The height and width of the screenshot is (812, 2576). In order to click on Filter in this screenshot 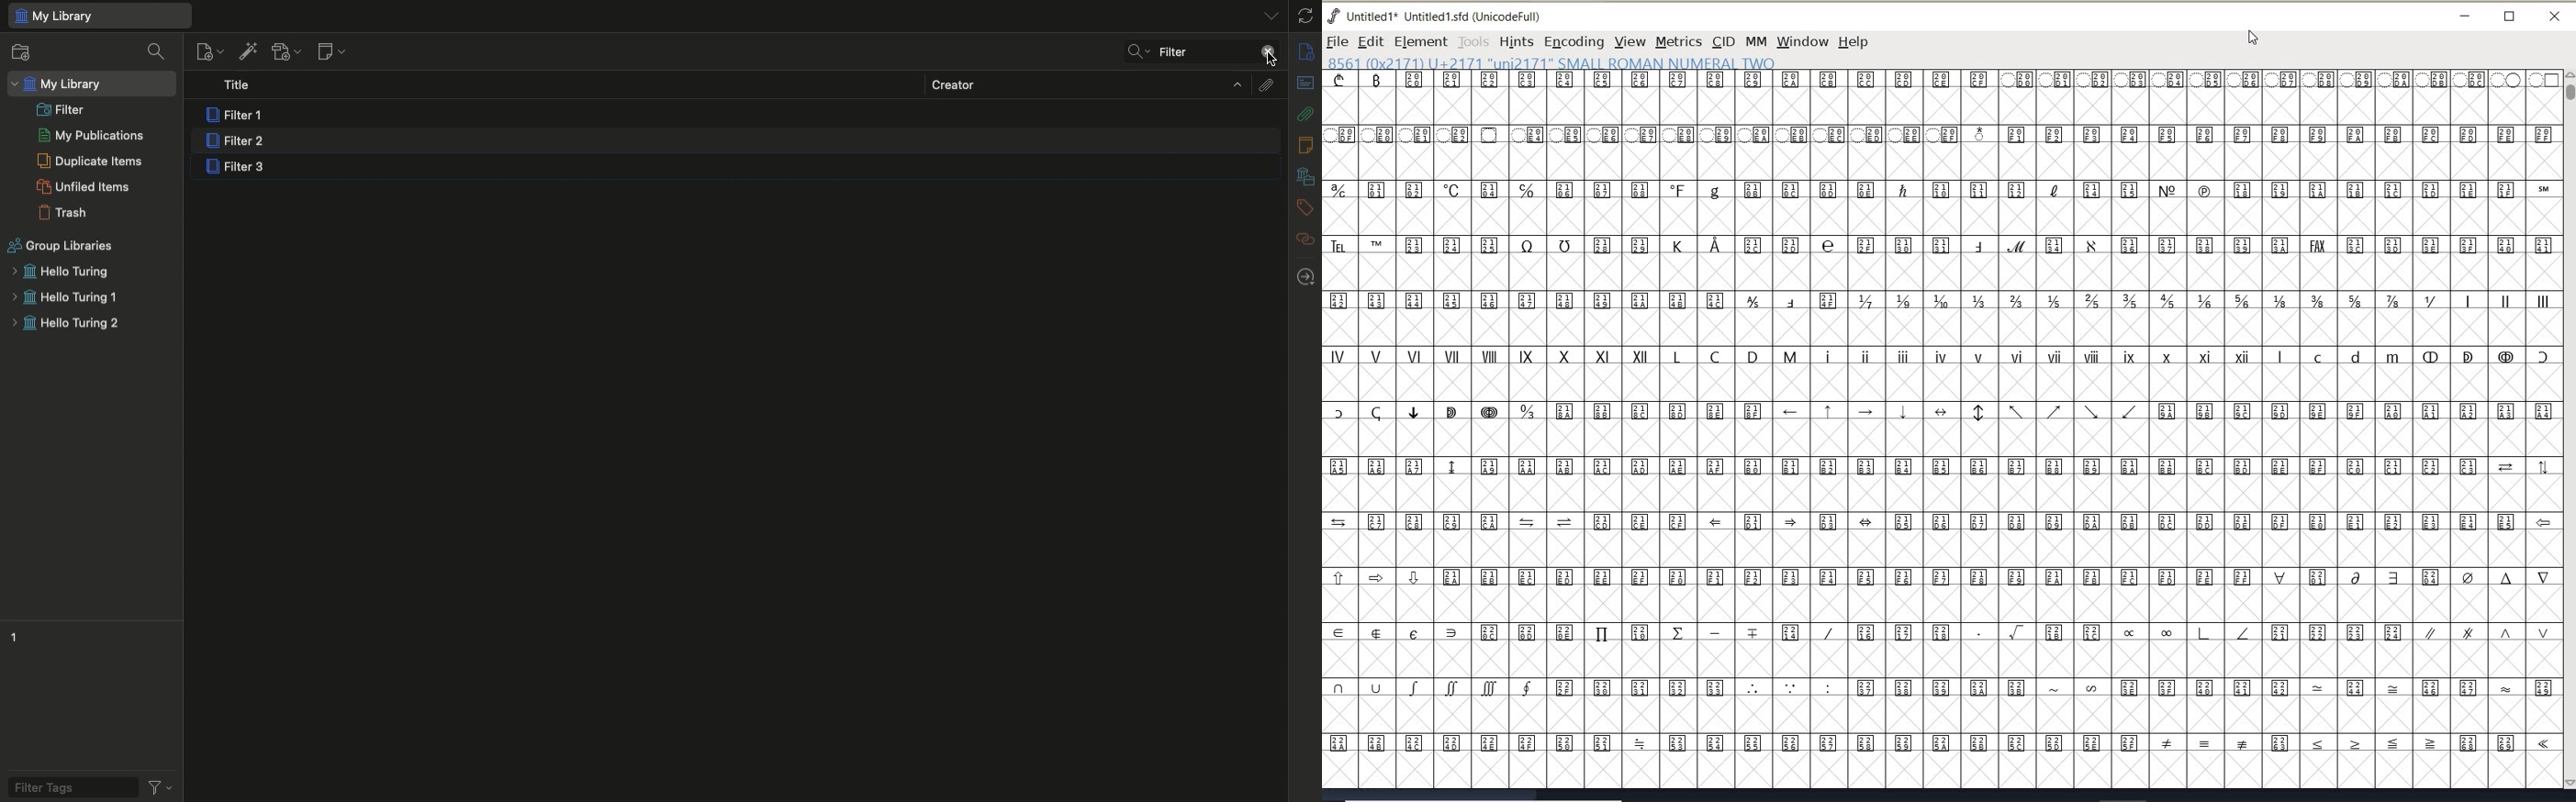, I will do `click(1208, 51)`.